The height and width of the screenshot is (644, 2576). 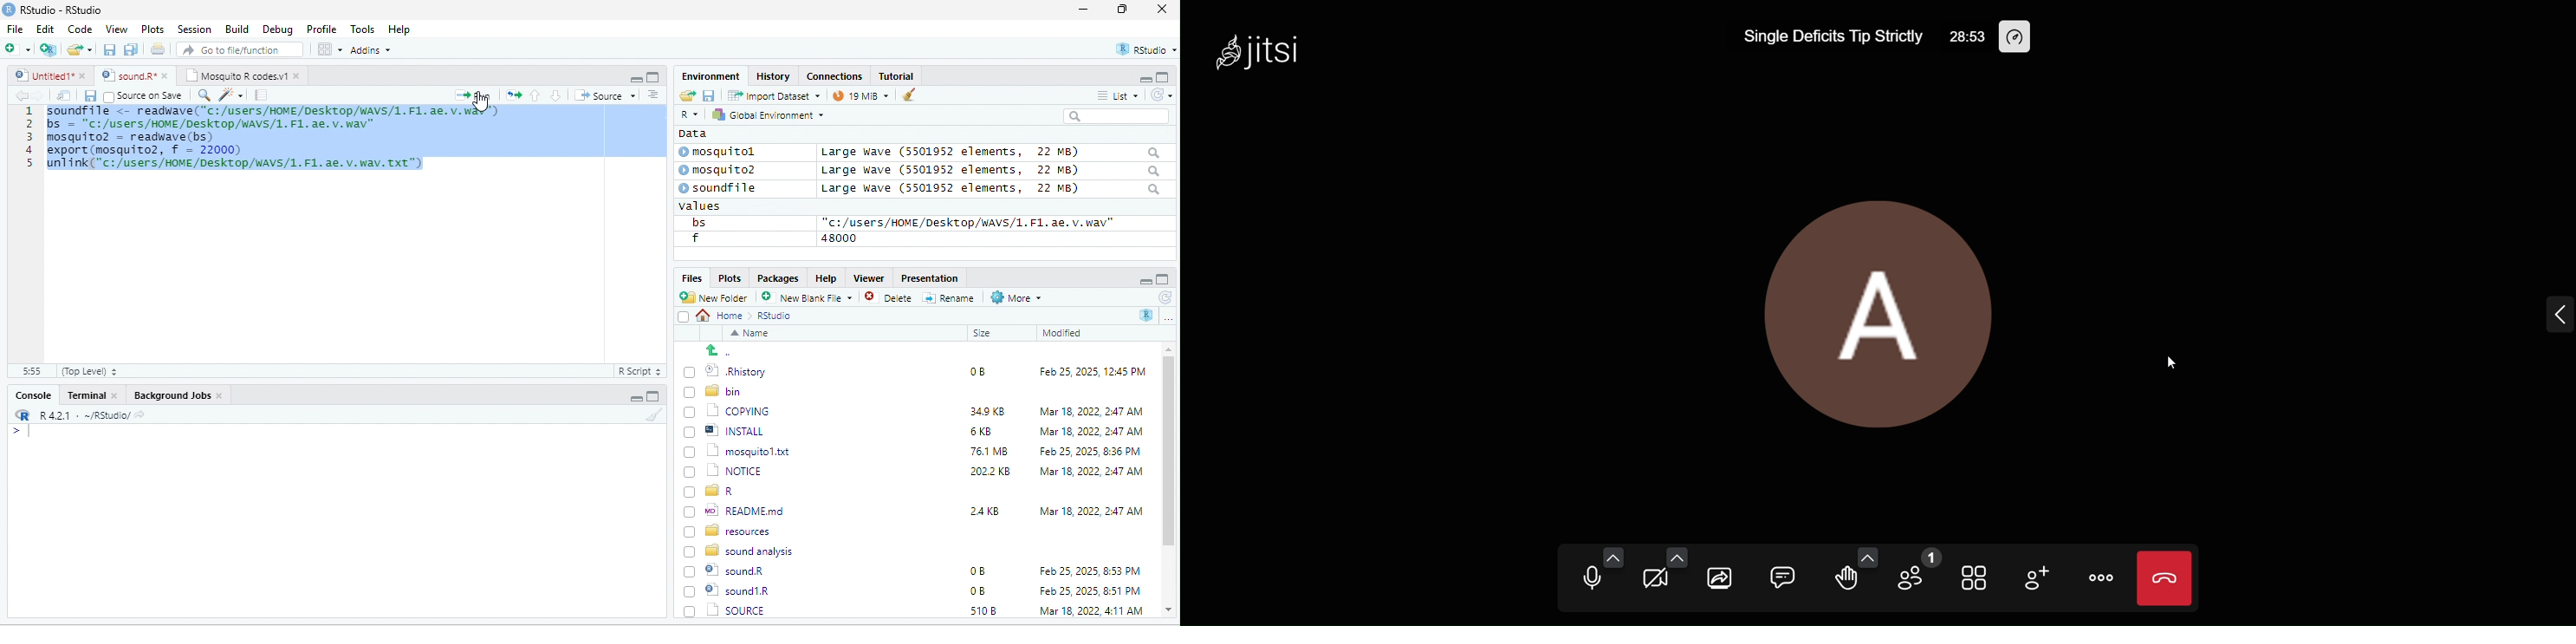 I want to click on 28:53, so click(x=1958, y=36).